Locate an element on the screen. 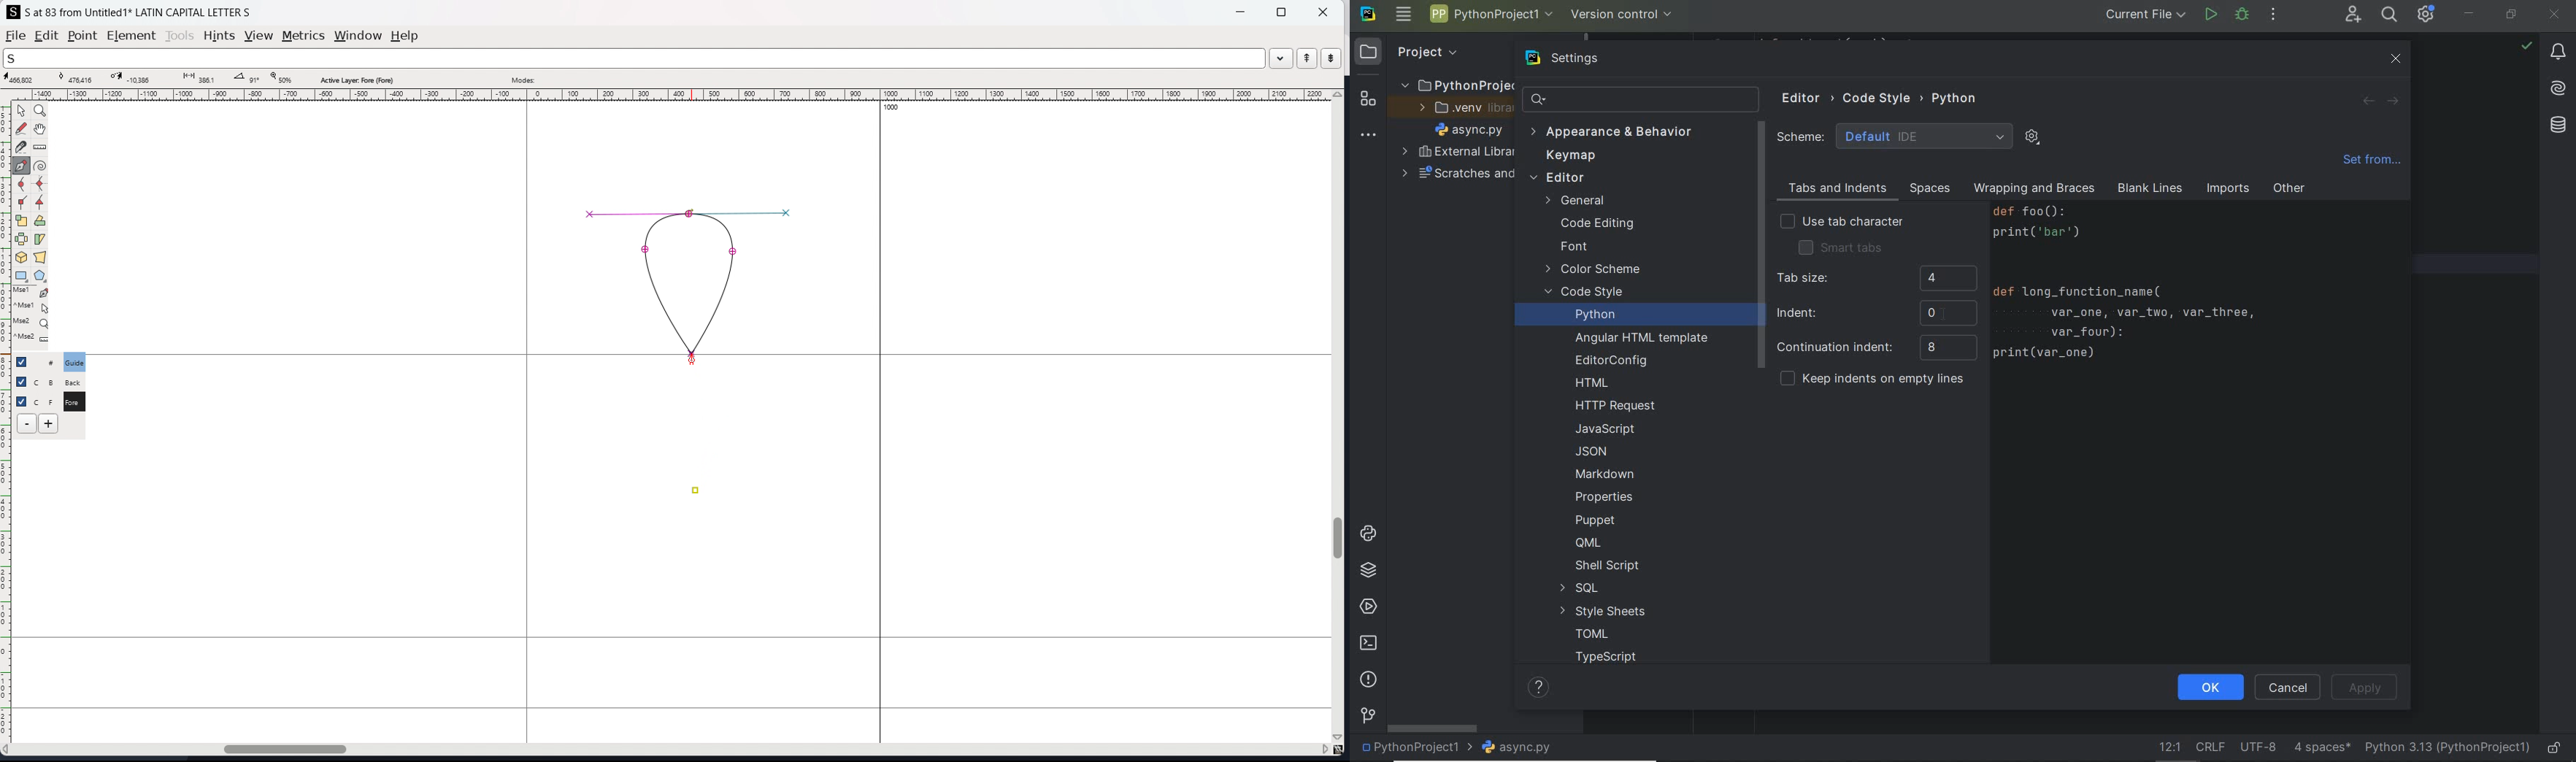 This screenshot has width=2576, height=784. cursor is located at coordinates (692, 359).